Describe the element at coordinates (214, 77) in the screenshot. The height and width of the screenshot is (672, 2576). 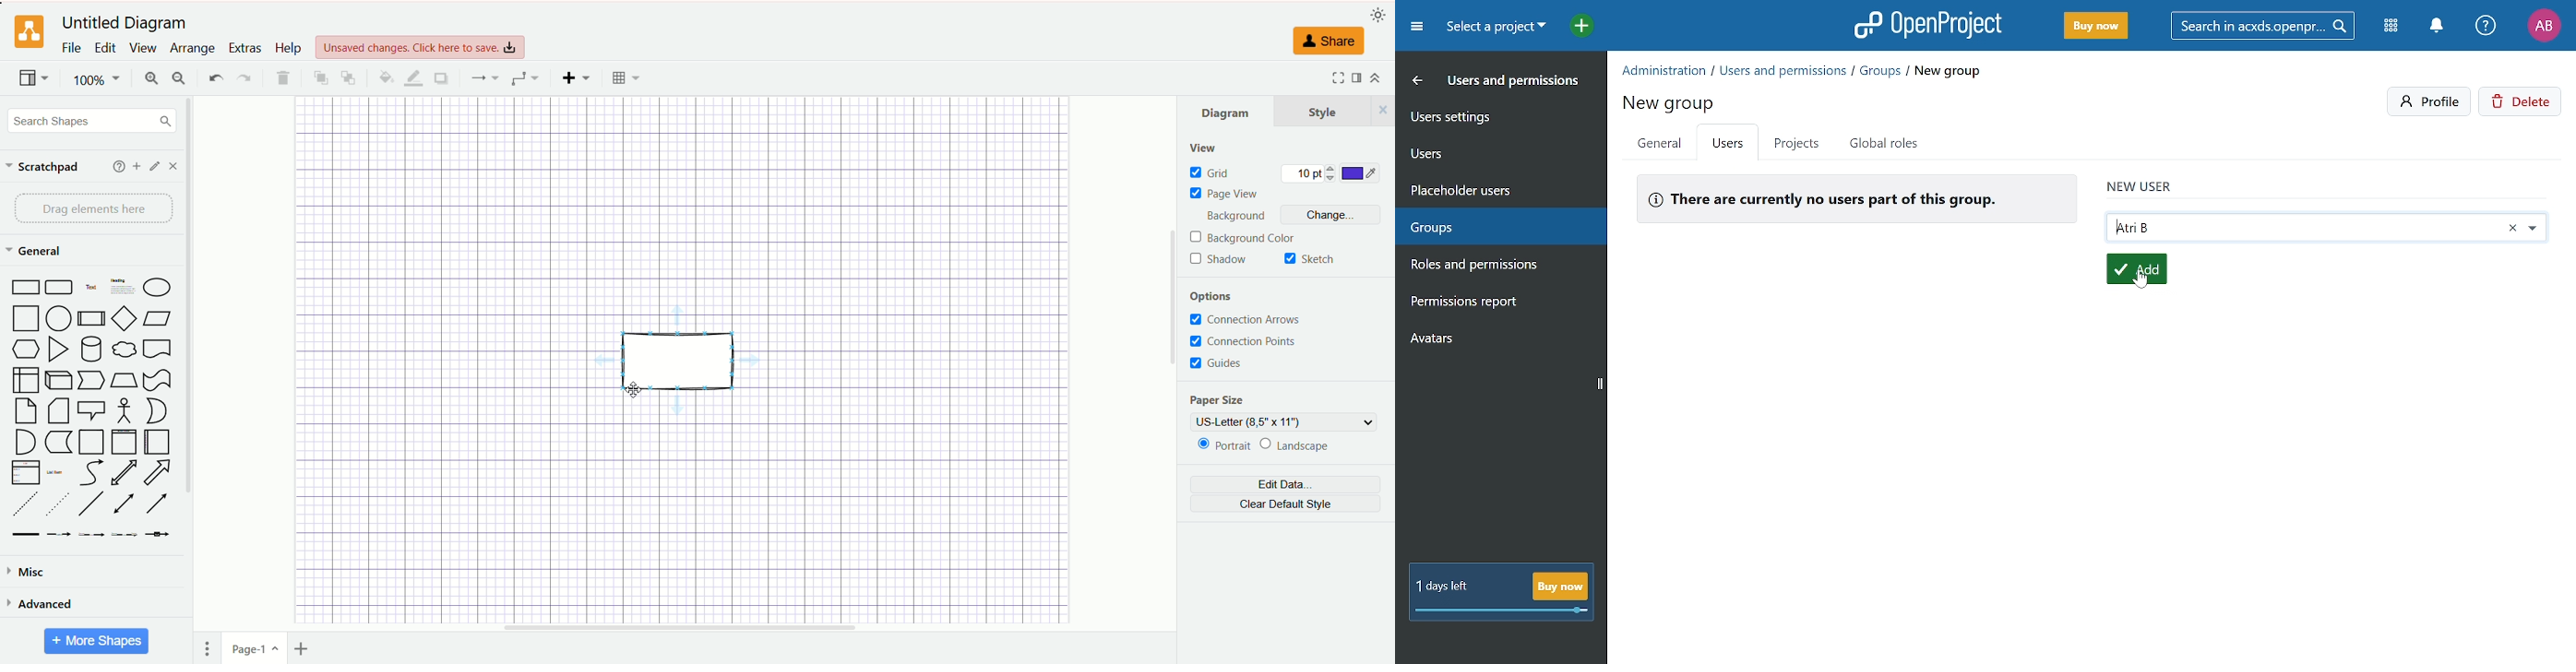
I see `undo` at that location.